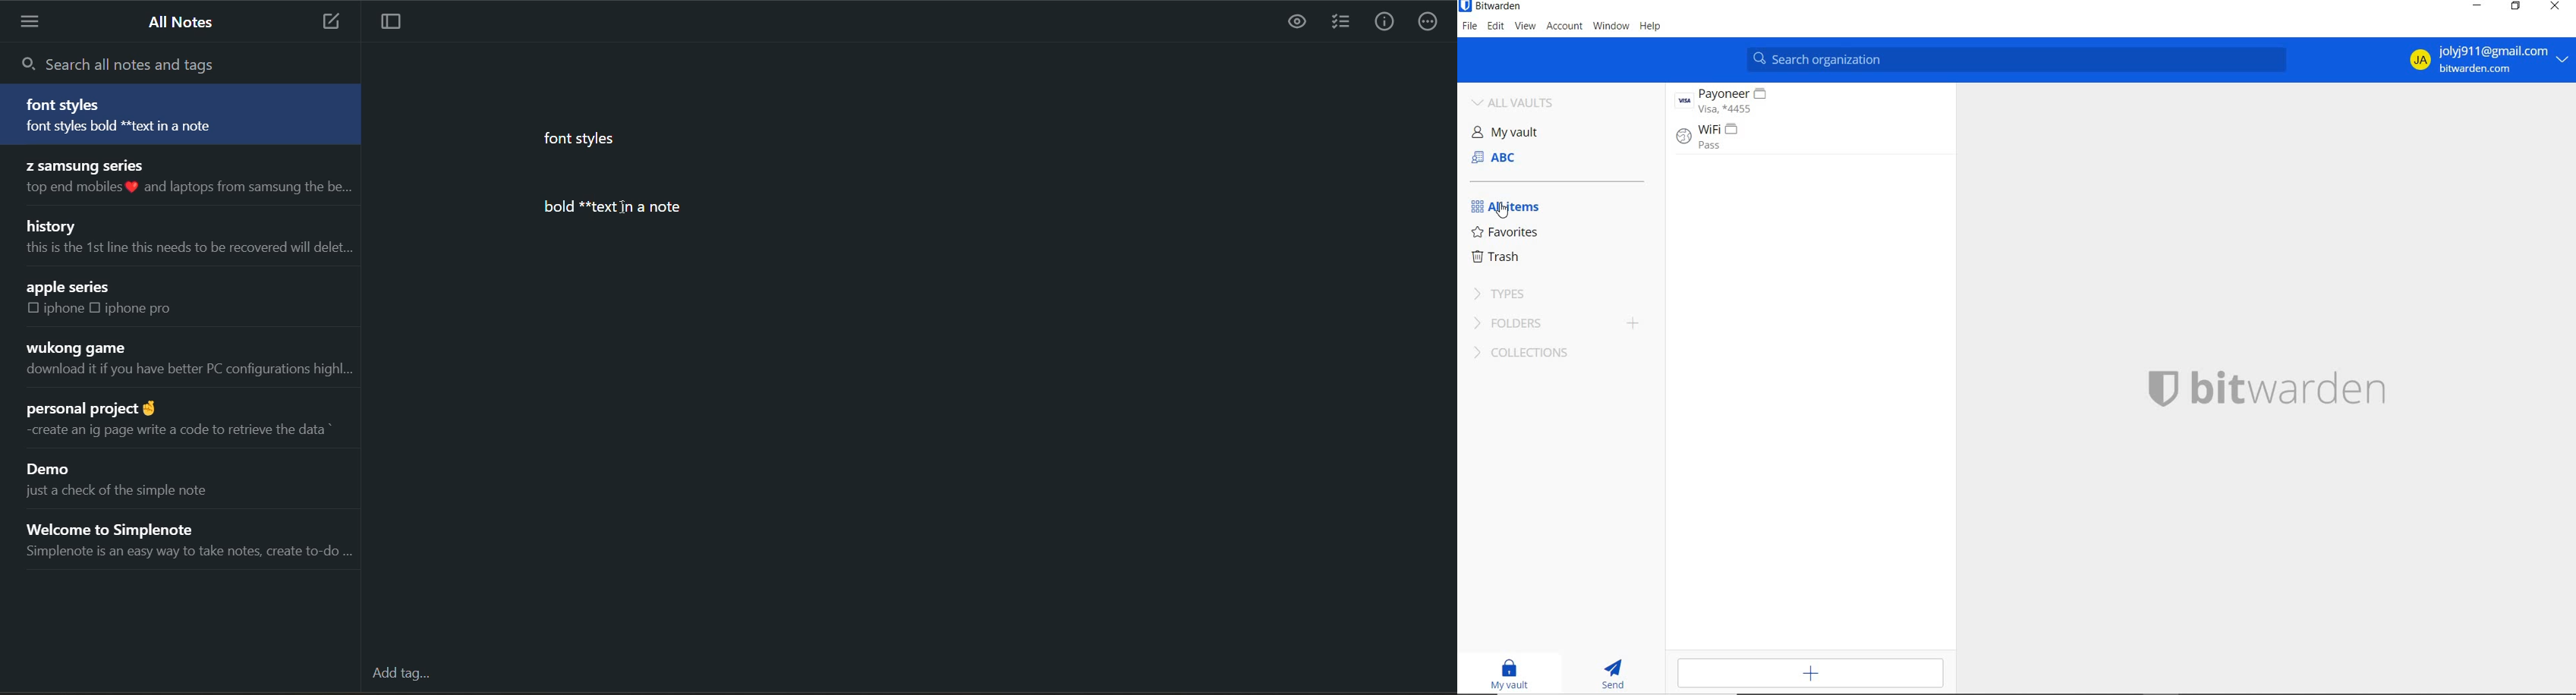 This screenshot has width=2576, height=700. What do you see at coordinates (1536, 325) in the screenshot?
I see `FOLDERS` at bounding box center [1536, 325].